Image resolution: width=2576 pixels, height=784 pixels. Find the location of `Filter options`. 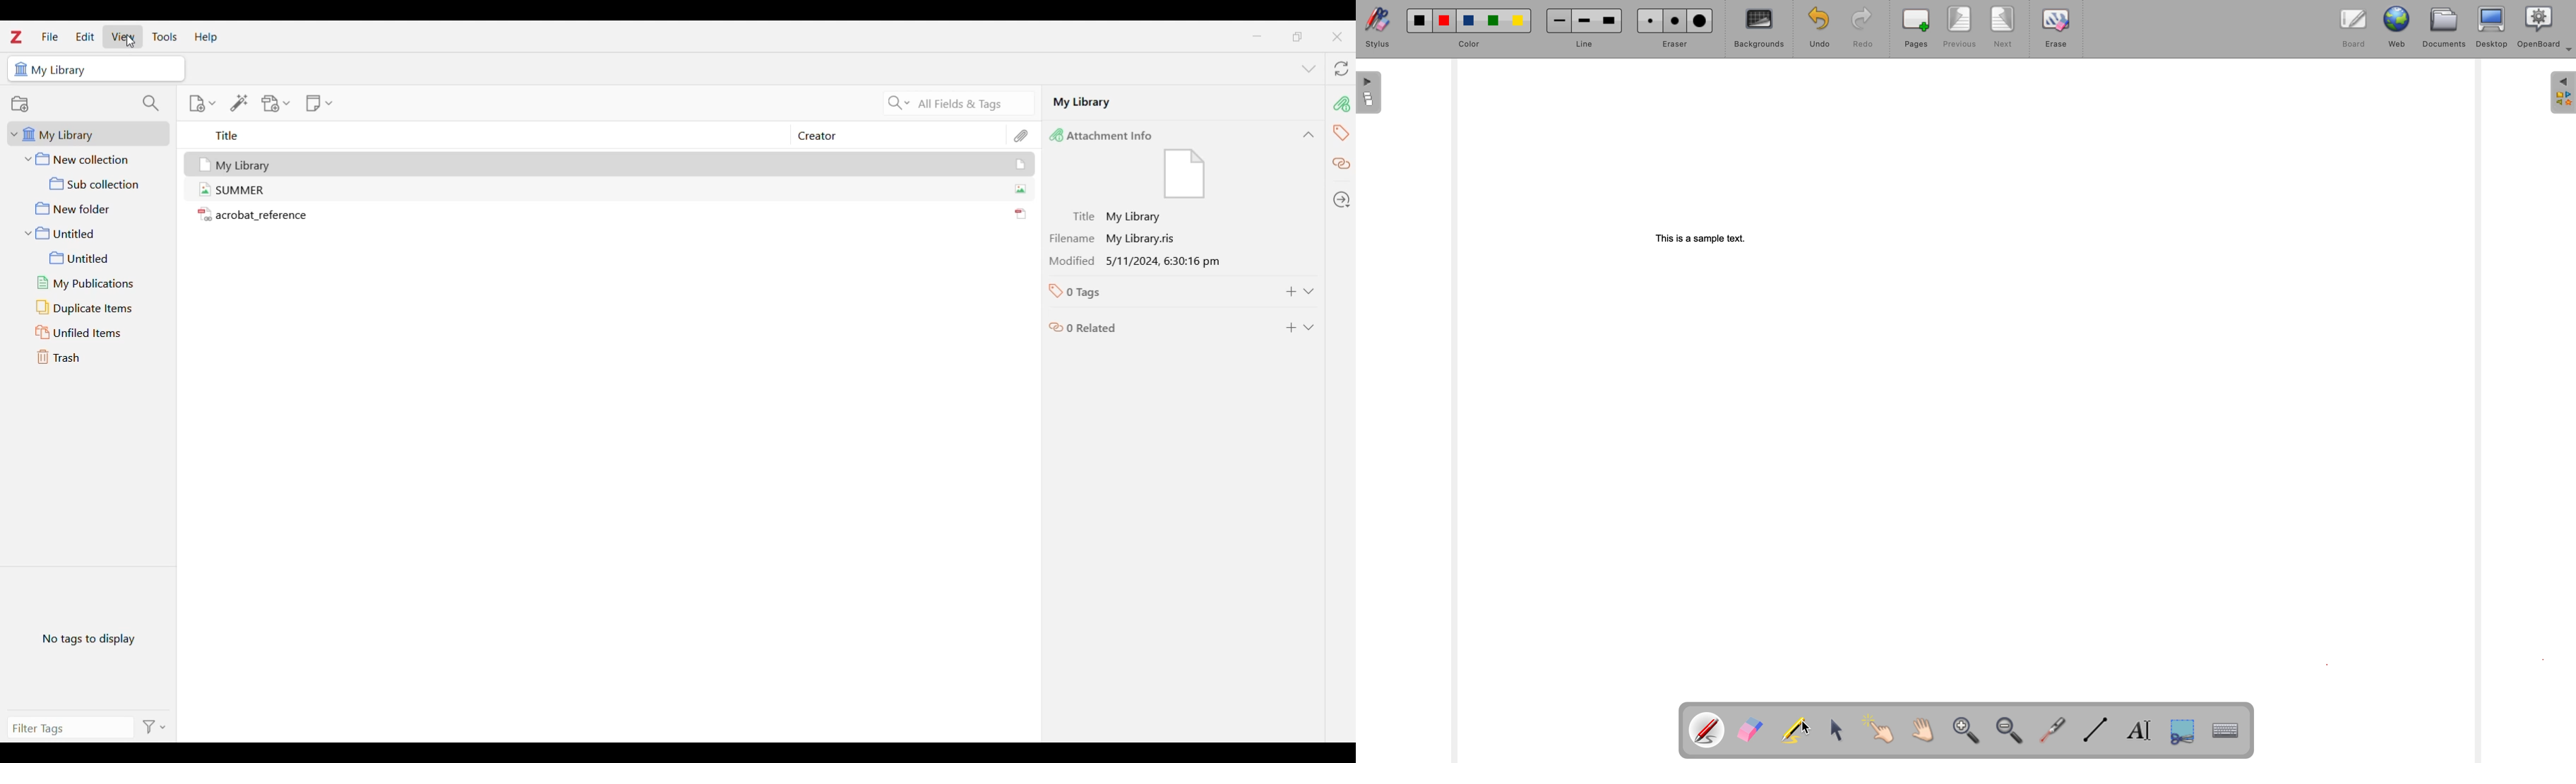

Filter options is located at coordinates (153, 726).